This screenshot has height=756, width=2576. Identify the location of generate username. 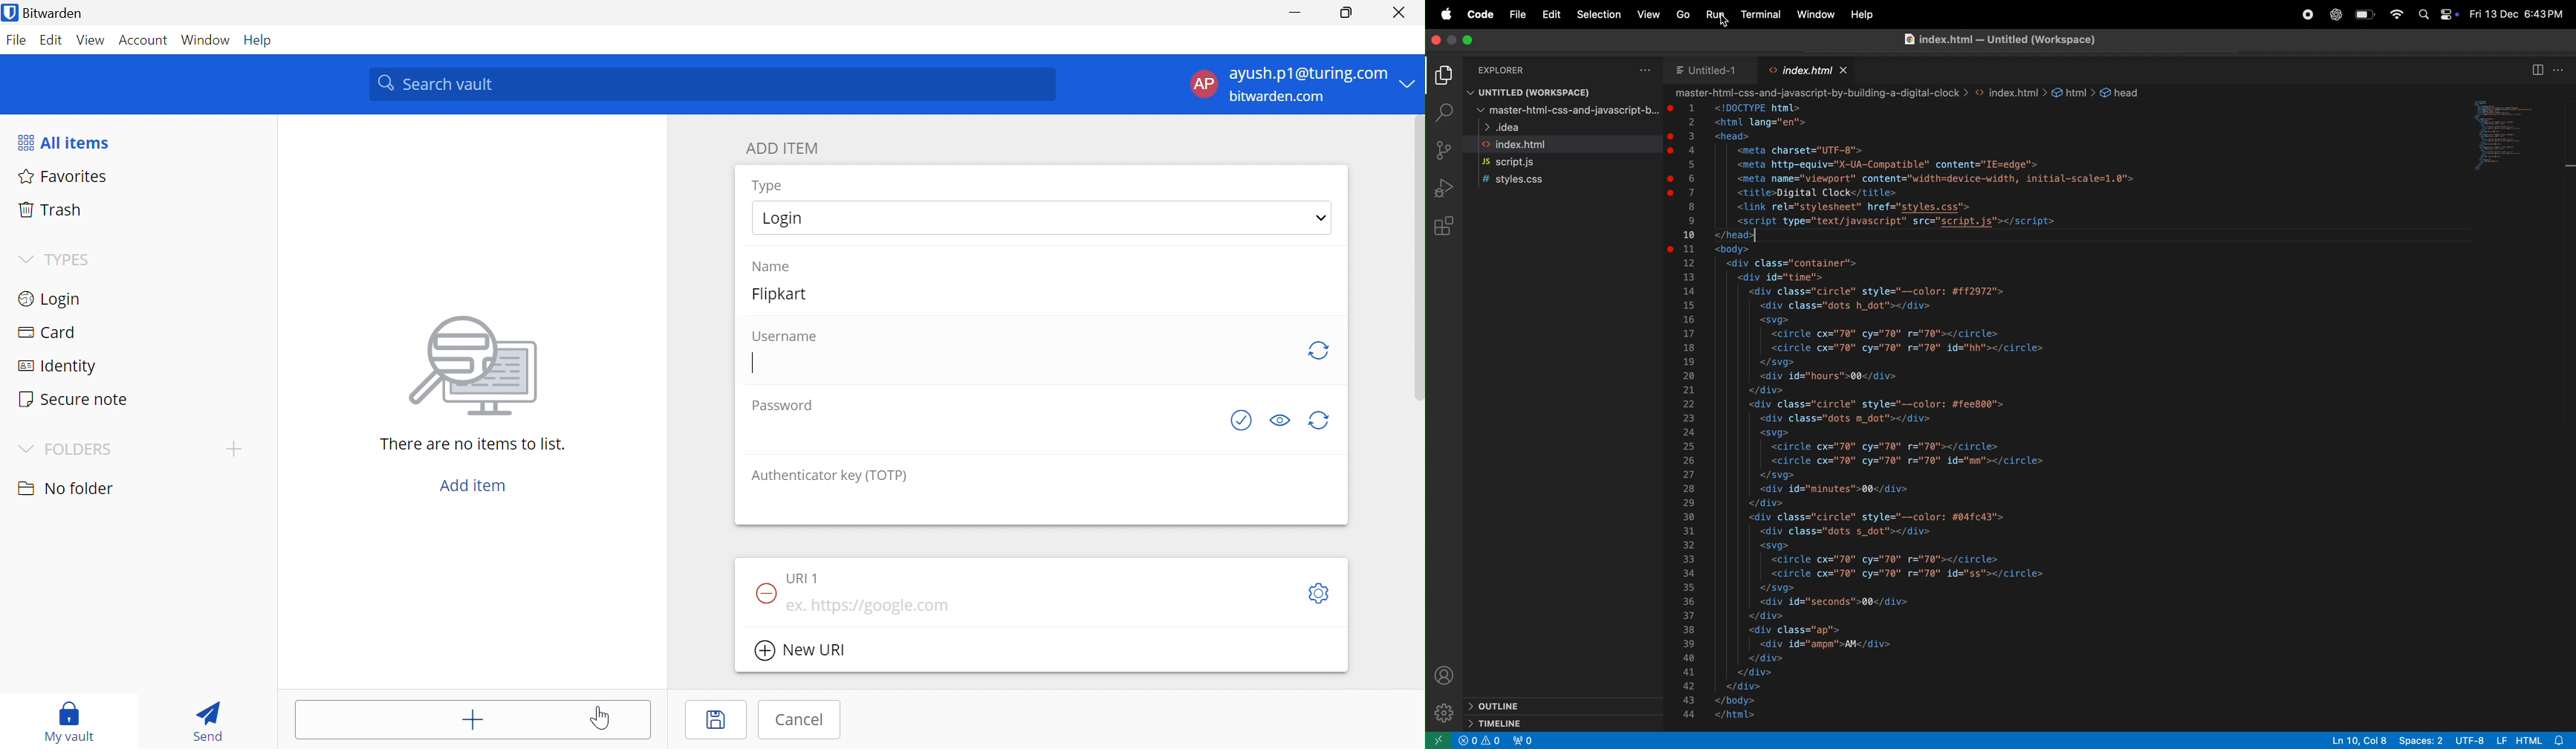
(1320, 348).